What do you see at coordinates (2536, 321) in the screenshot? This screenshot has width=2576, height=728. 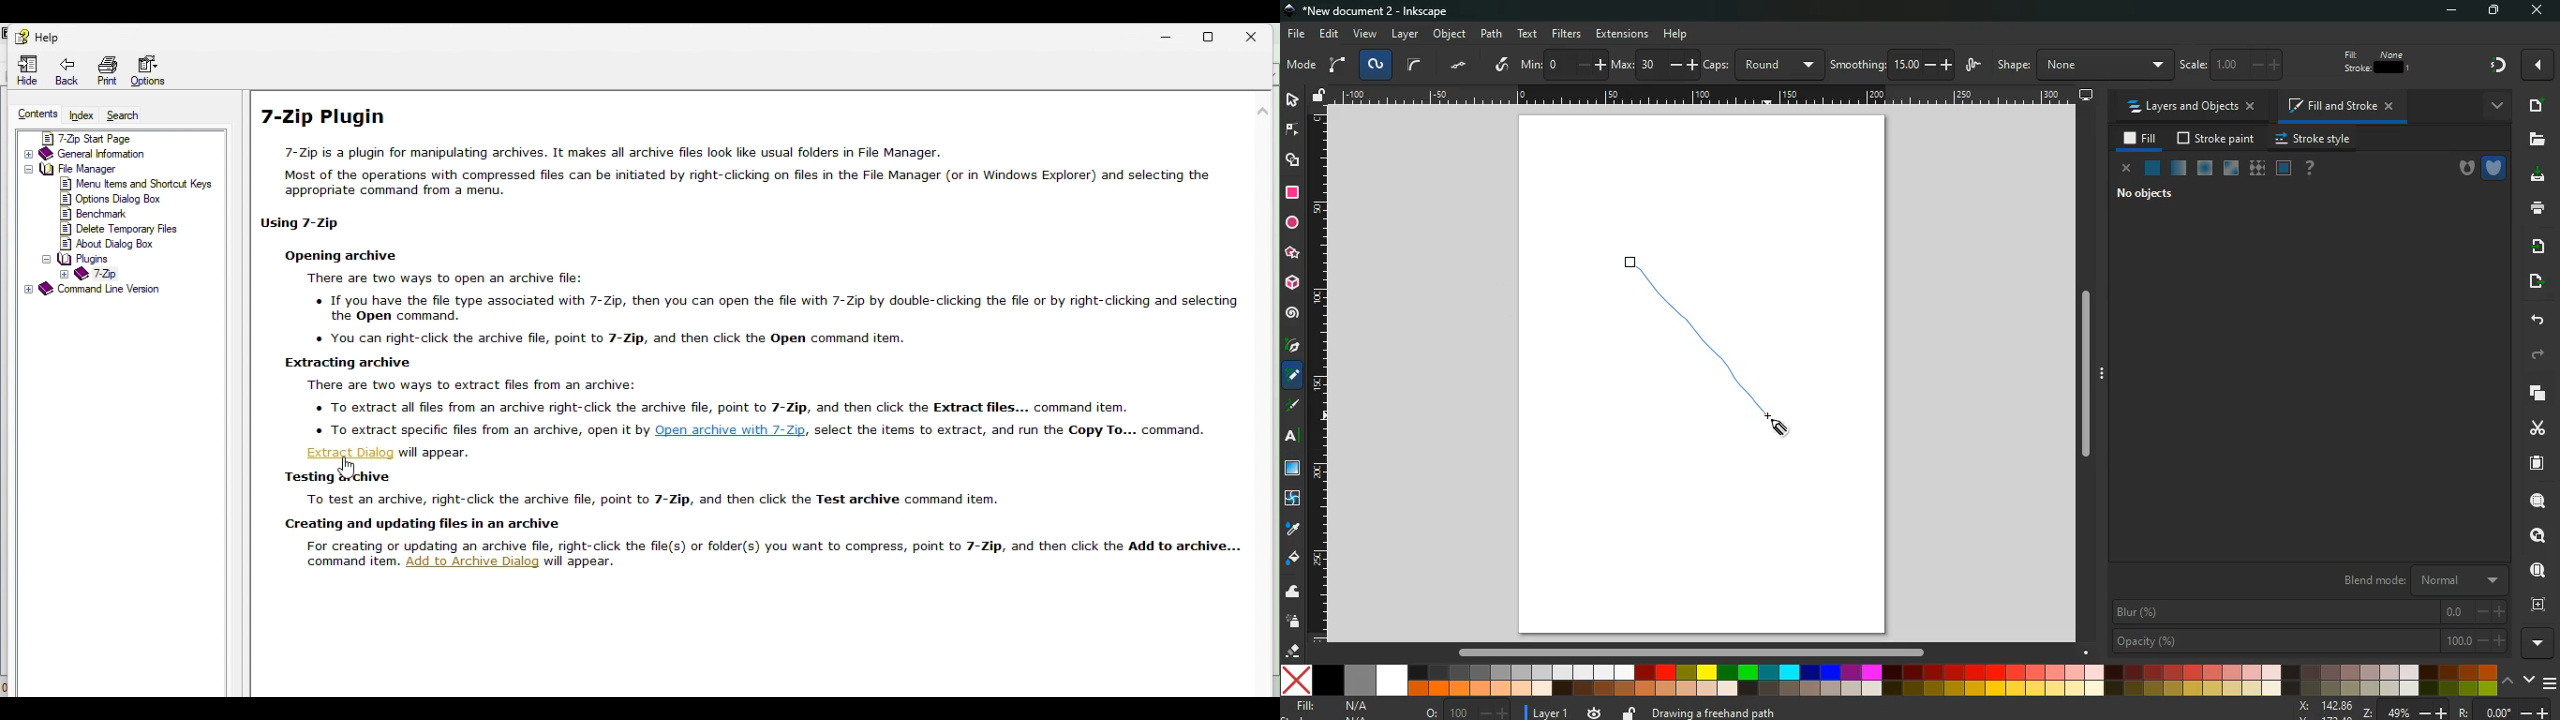 I see `back` at bounding box center [2536, 321].